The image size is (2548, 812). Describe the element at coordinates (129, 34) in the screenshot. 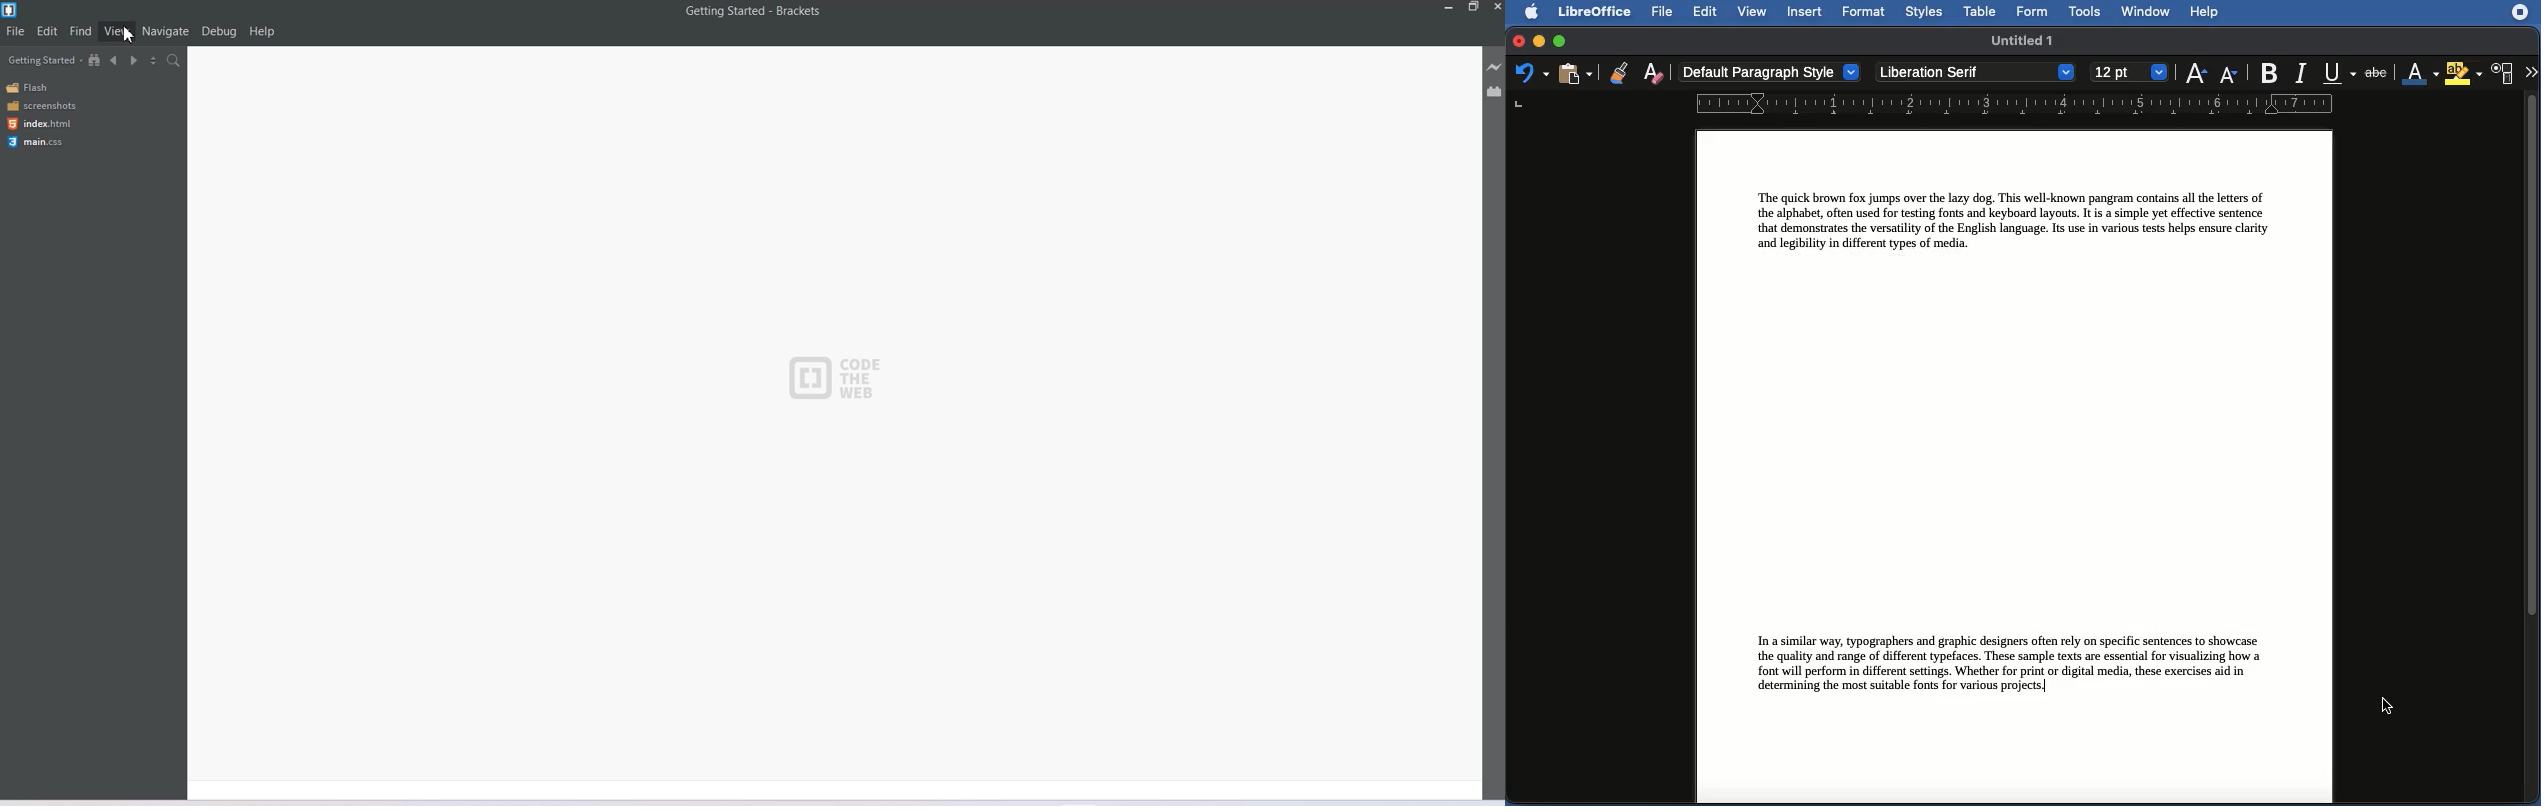

I see `Cursor` at that location.